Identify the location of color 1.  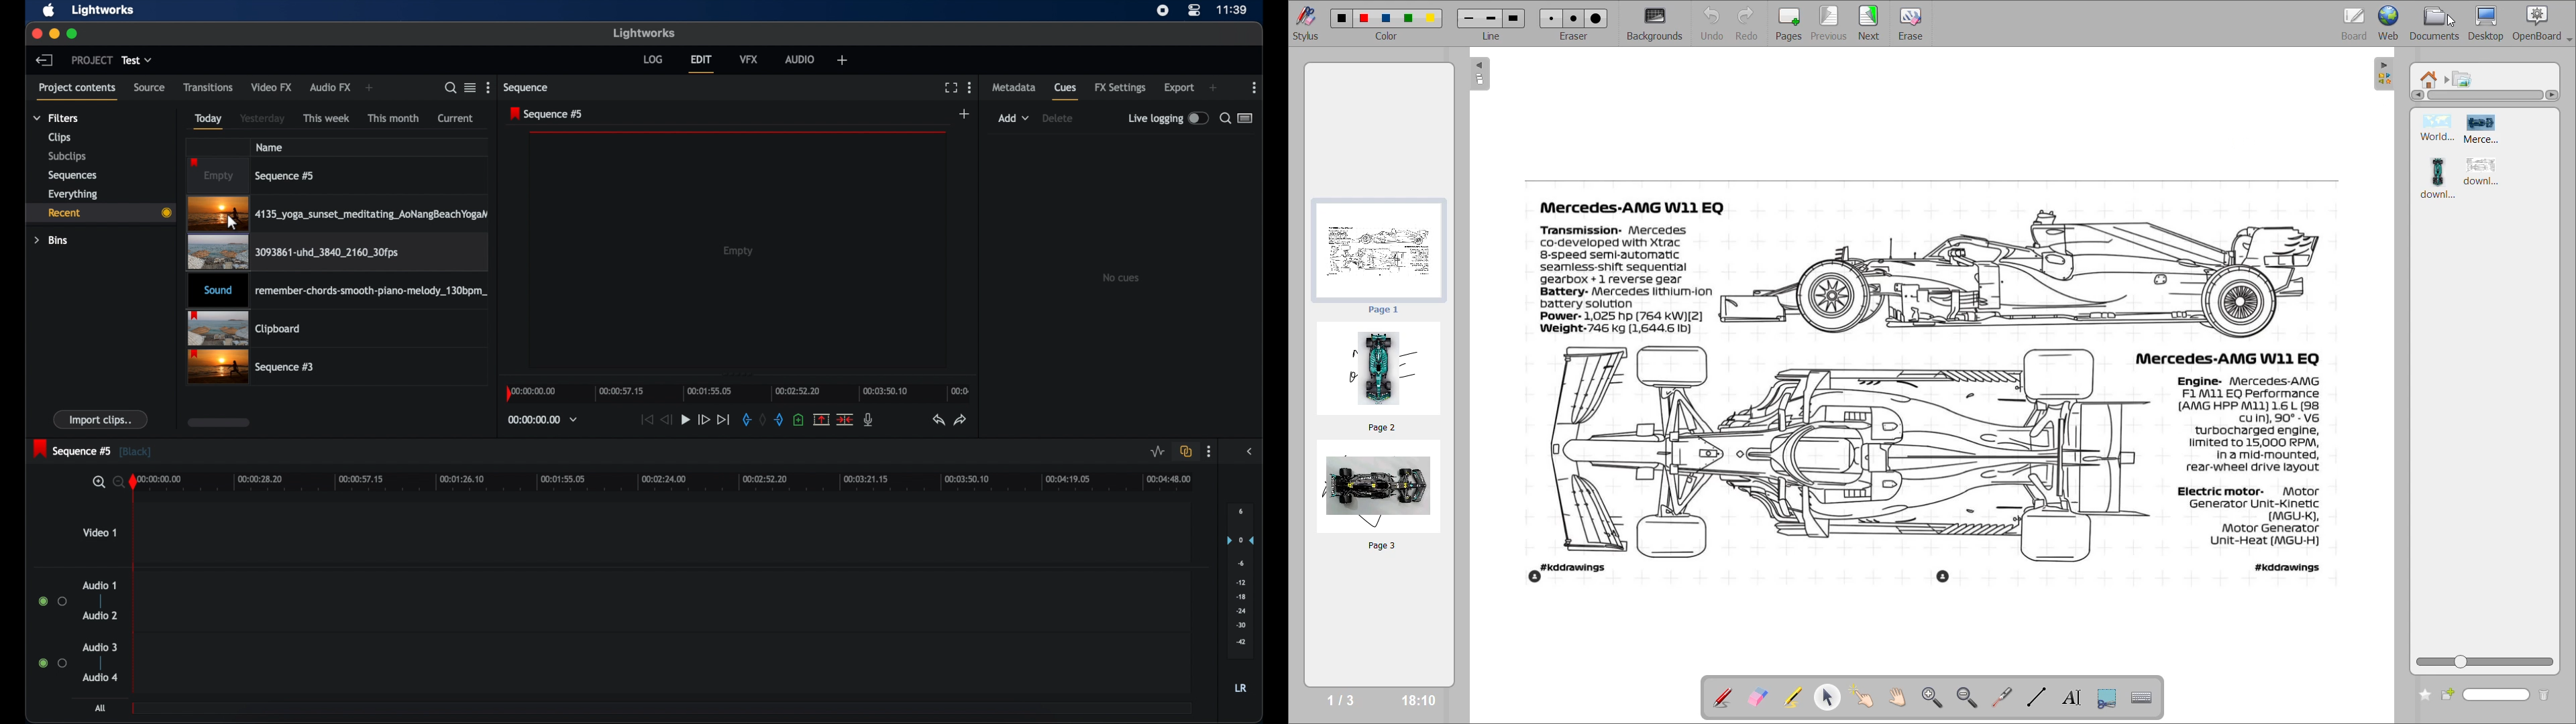
(1340, 17).